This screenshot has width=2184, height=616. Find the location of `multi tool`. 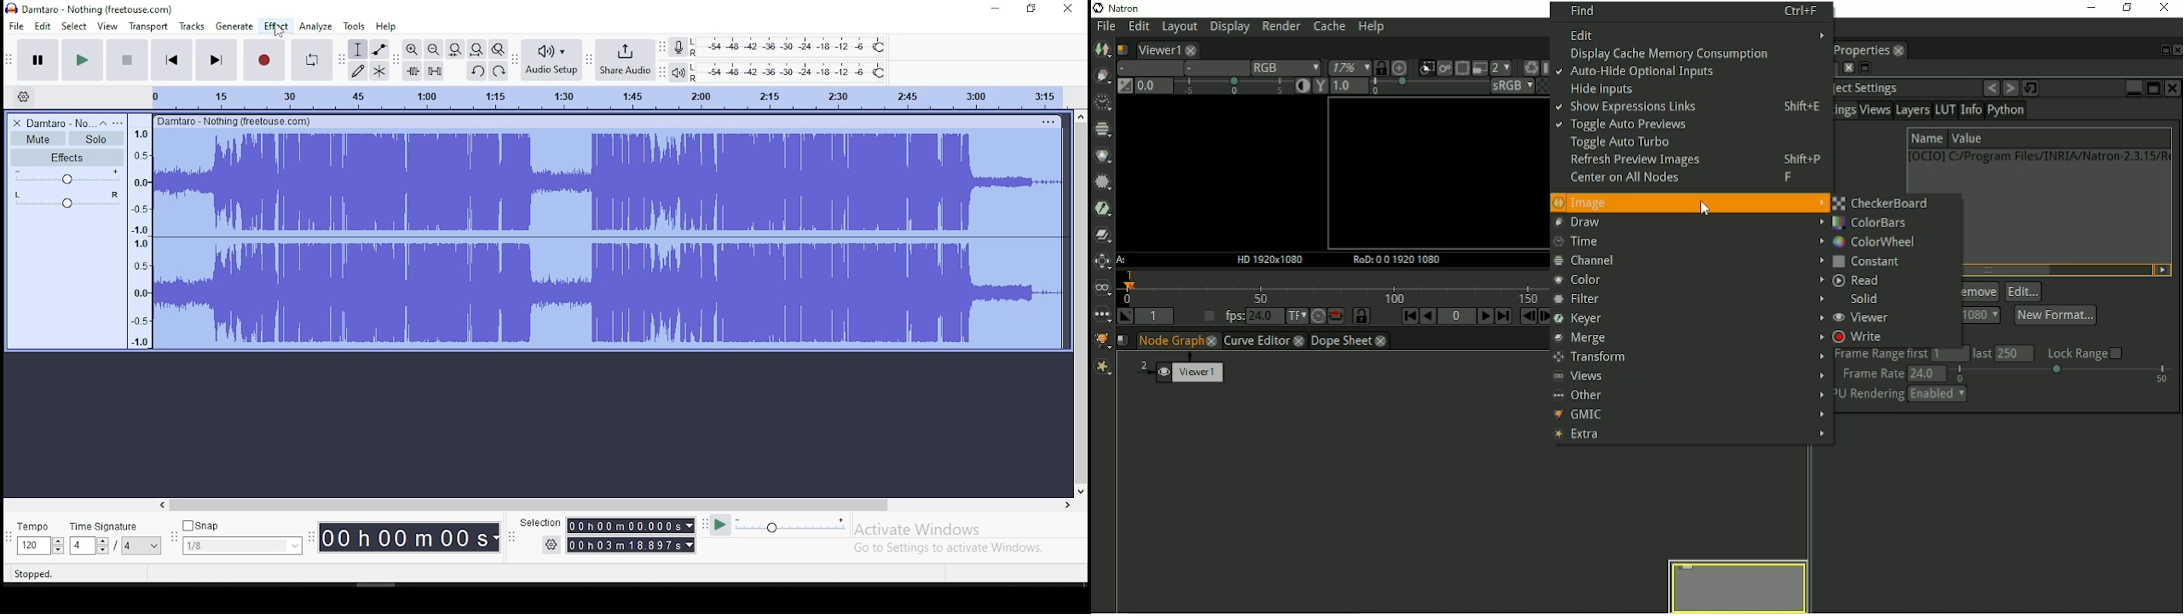

multi tool is located at coordinates (379, 71).